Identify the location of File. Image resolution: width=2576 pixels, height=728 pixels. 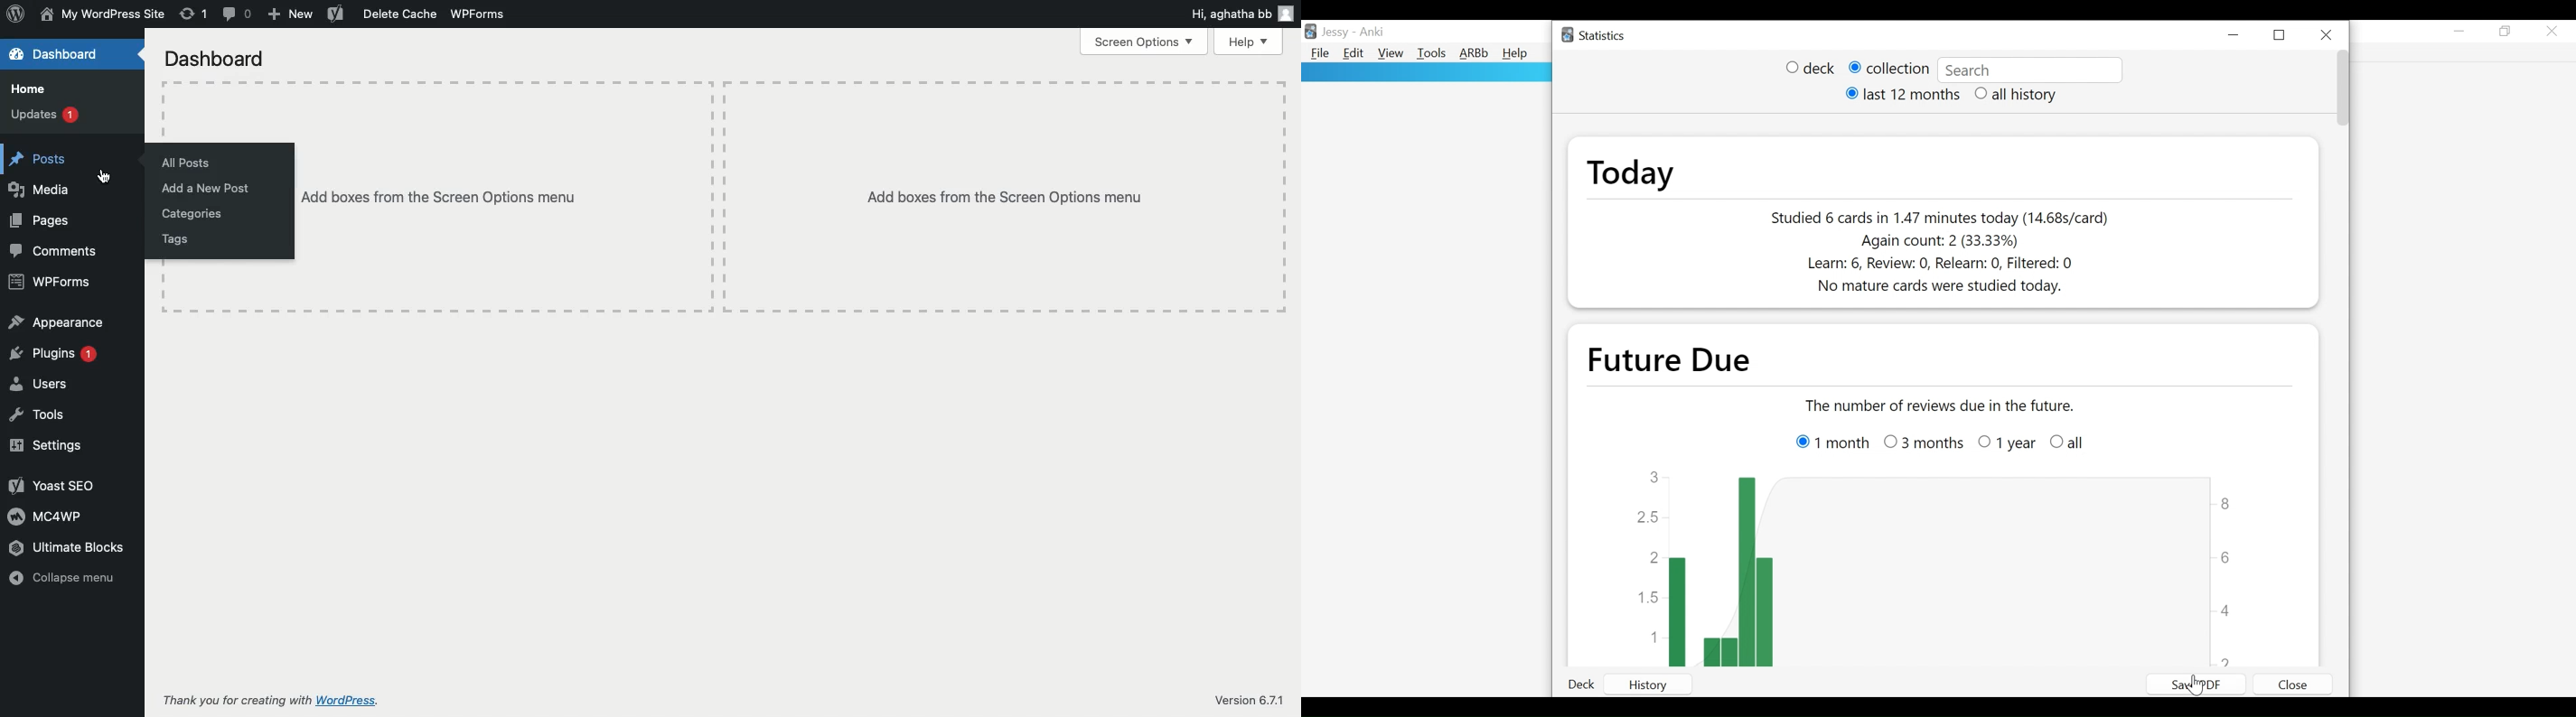
(1319, 54).